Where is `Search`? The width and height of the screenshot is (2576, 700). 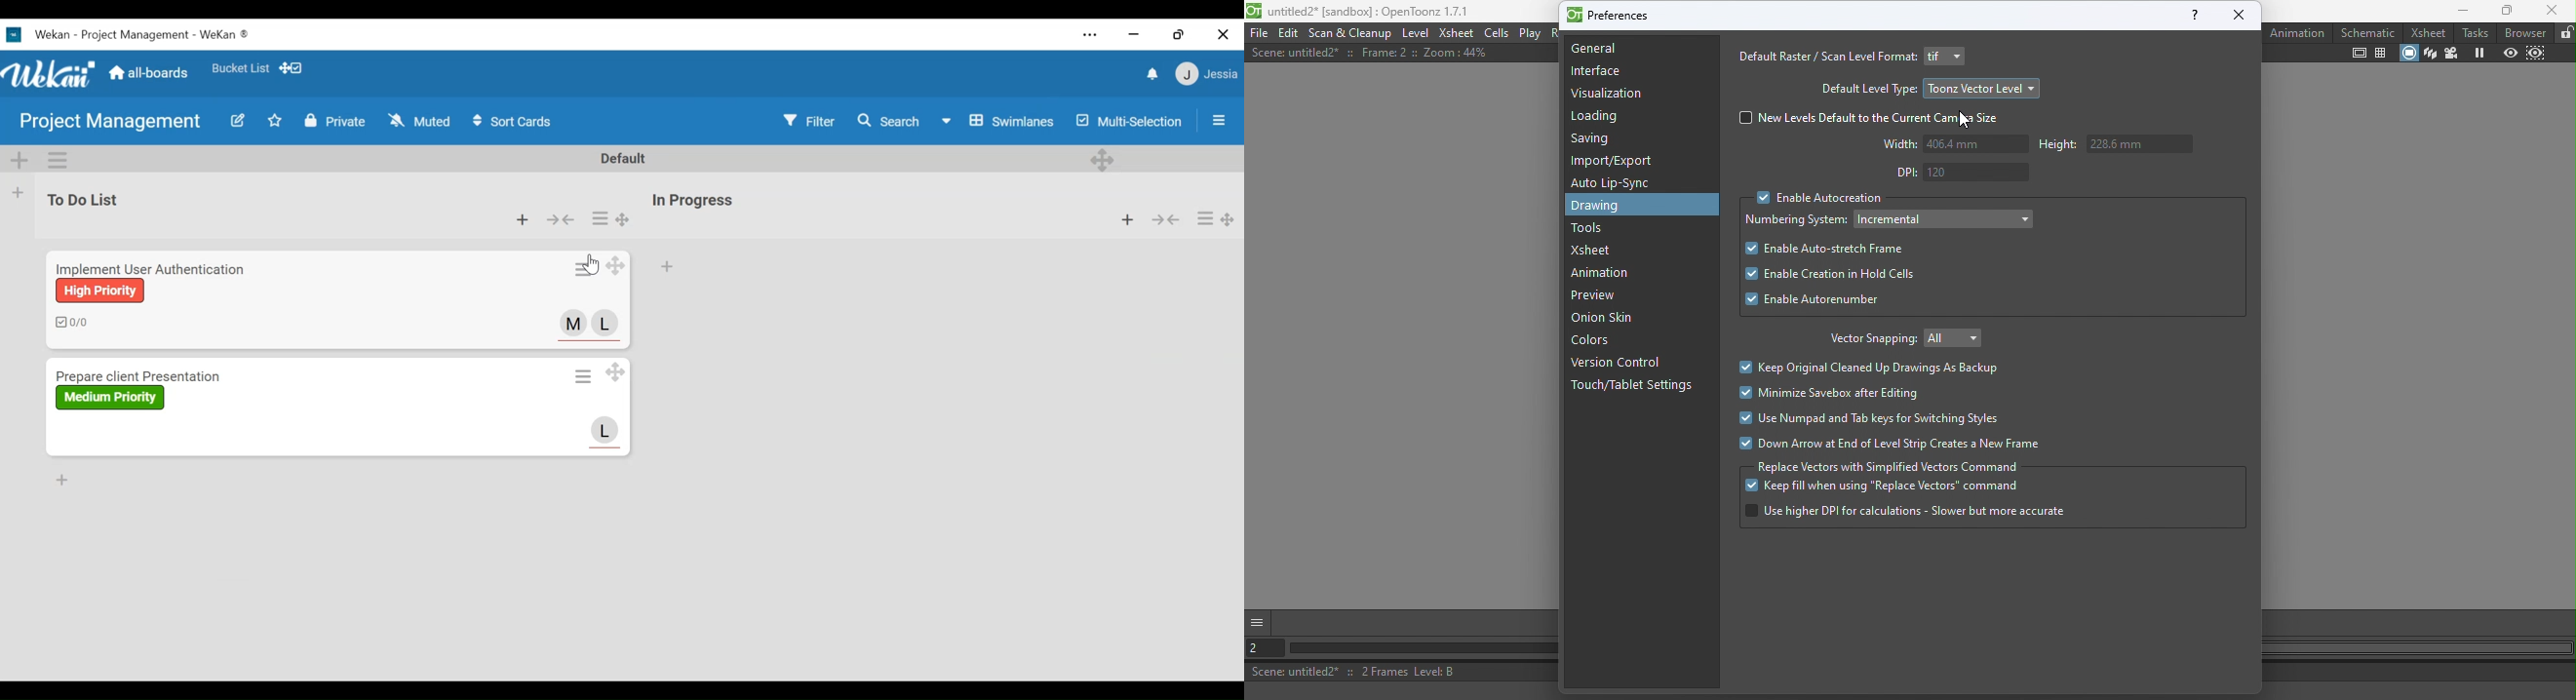 Search is located at coordinates (887, 123).